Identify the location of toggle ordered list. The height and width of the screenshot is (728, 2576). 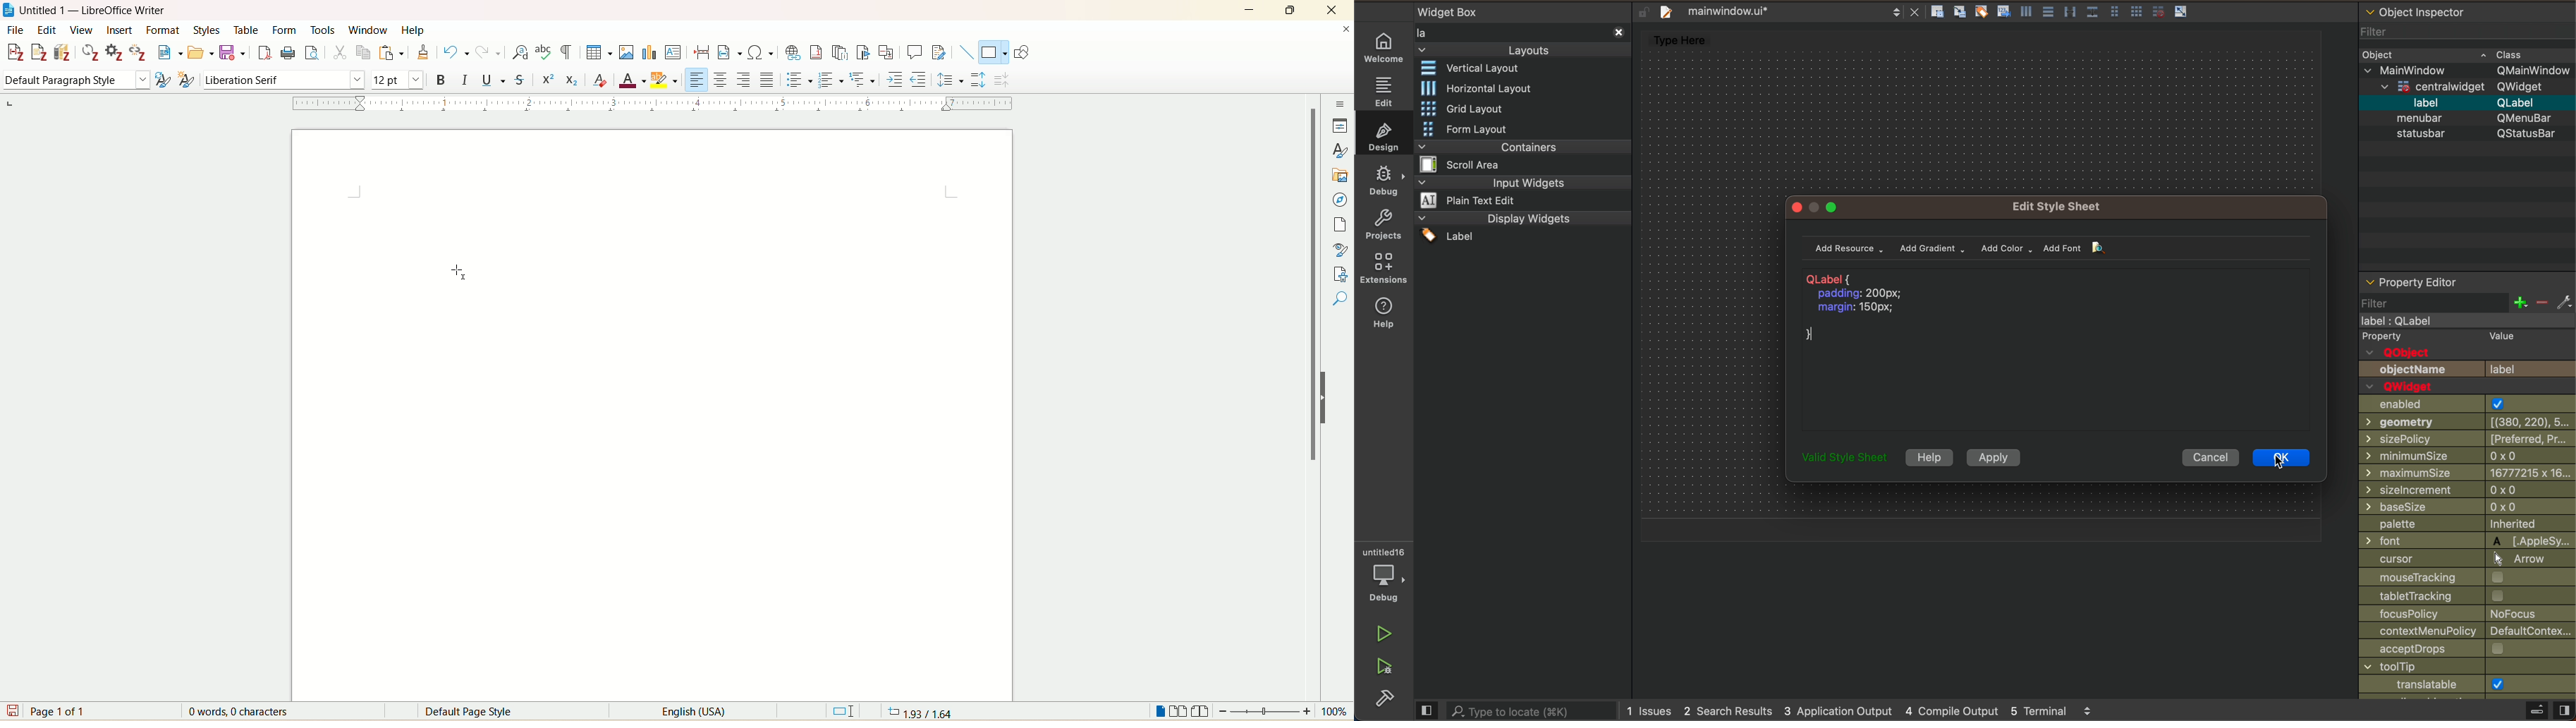
(830, 78).